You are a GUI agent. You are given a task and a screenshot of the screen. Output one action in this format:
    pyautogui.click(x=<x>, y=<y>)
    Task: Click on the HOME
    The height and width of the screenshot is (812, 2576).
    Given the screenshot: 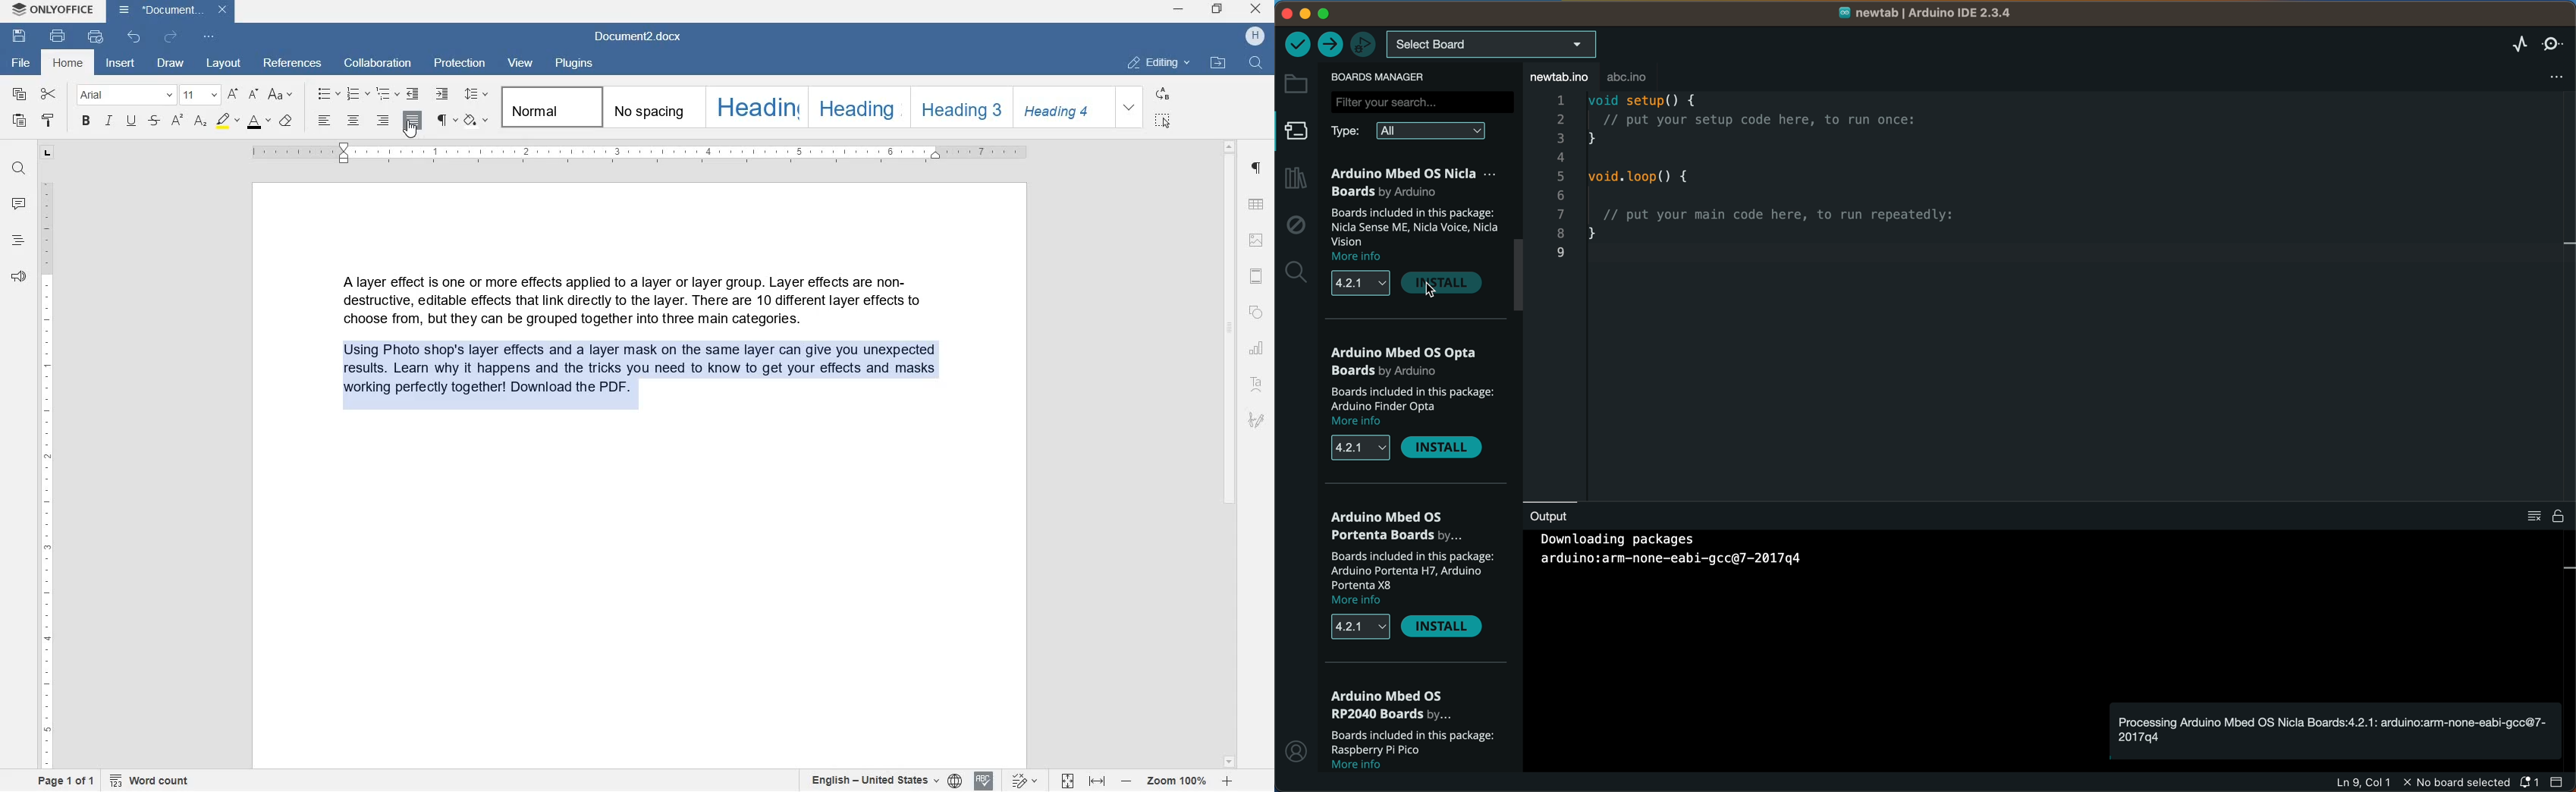 What is the action you would take?
    pyautogui.click(x=71, y=64)
    